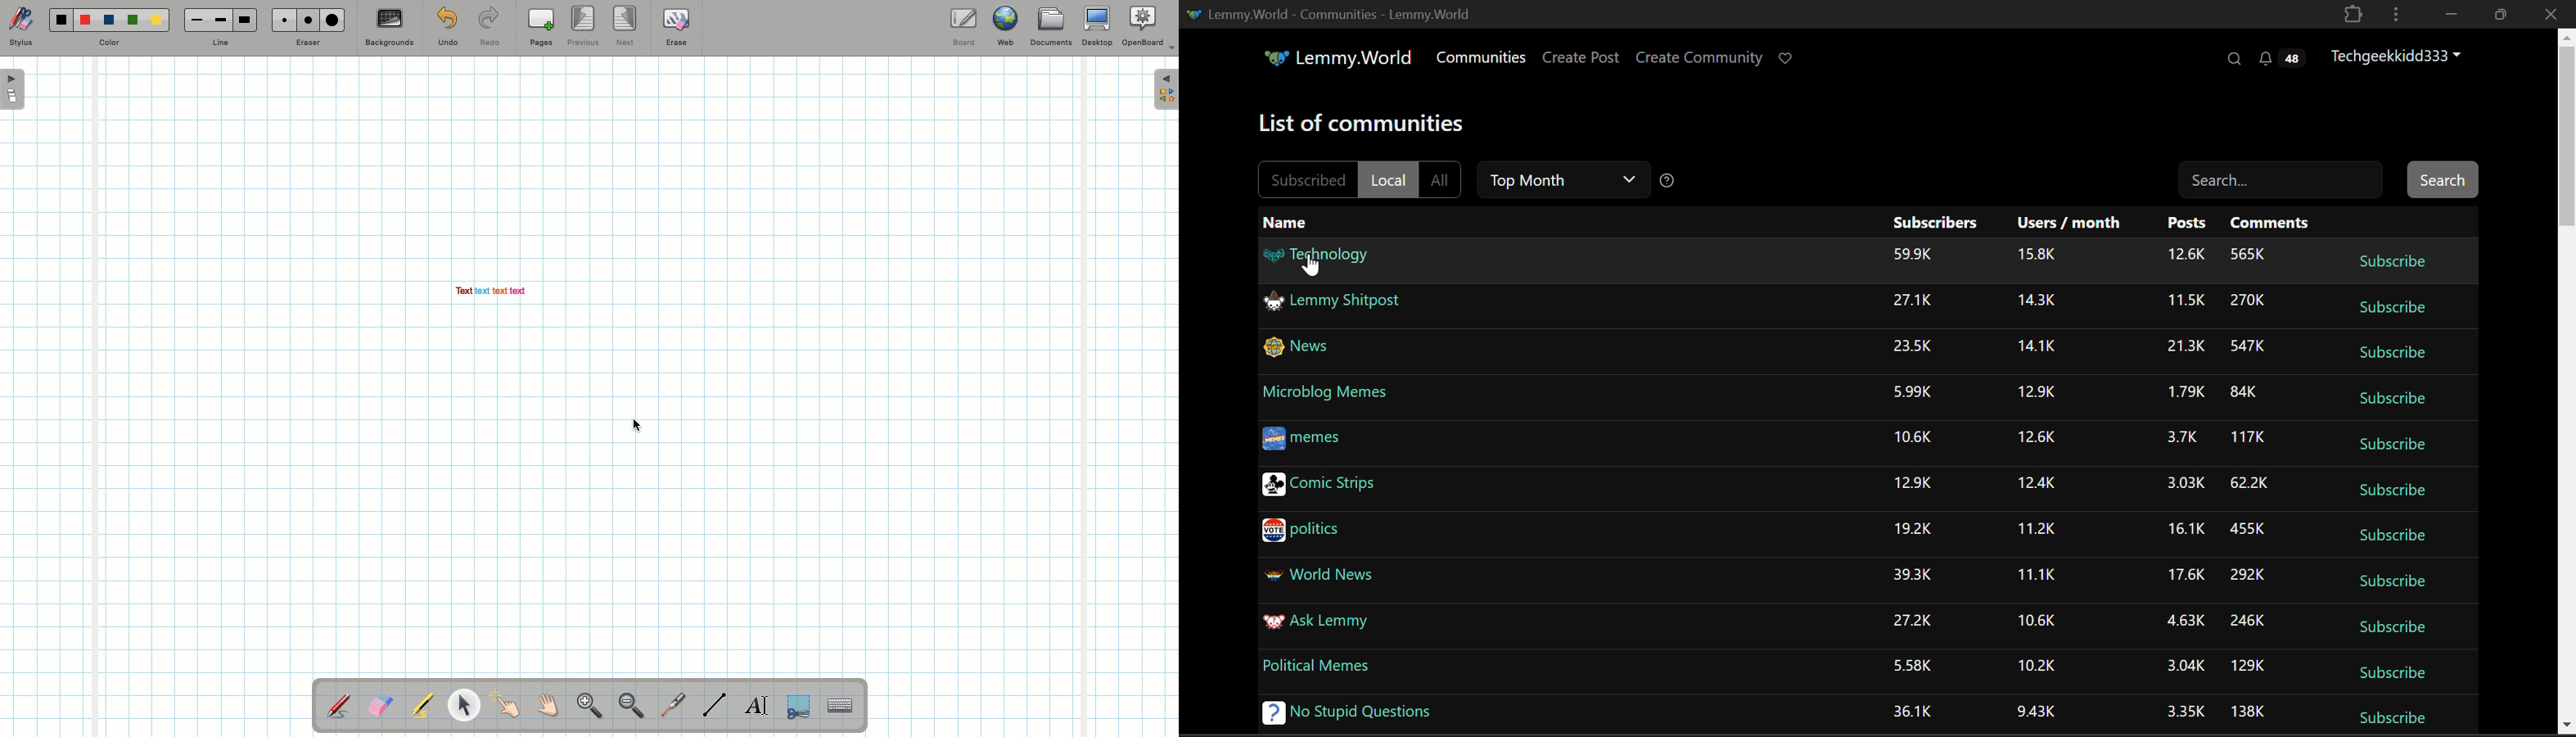 The width and height of the screenshot is (2576, 756). I want to click on Political Memes, so click(1317, 668).